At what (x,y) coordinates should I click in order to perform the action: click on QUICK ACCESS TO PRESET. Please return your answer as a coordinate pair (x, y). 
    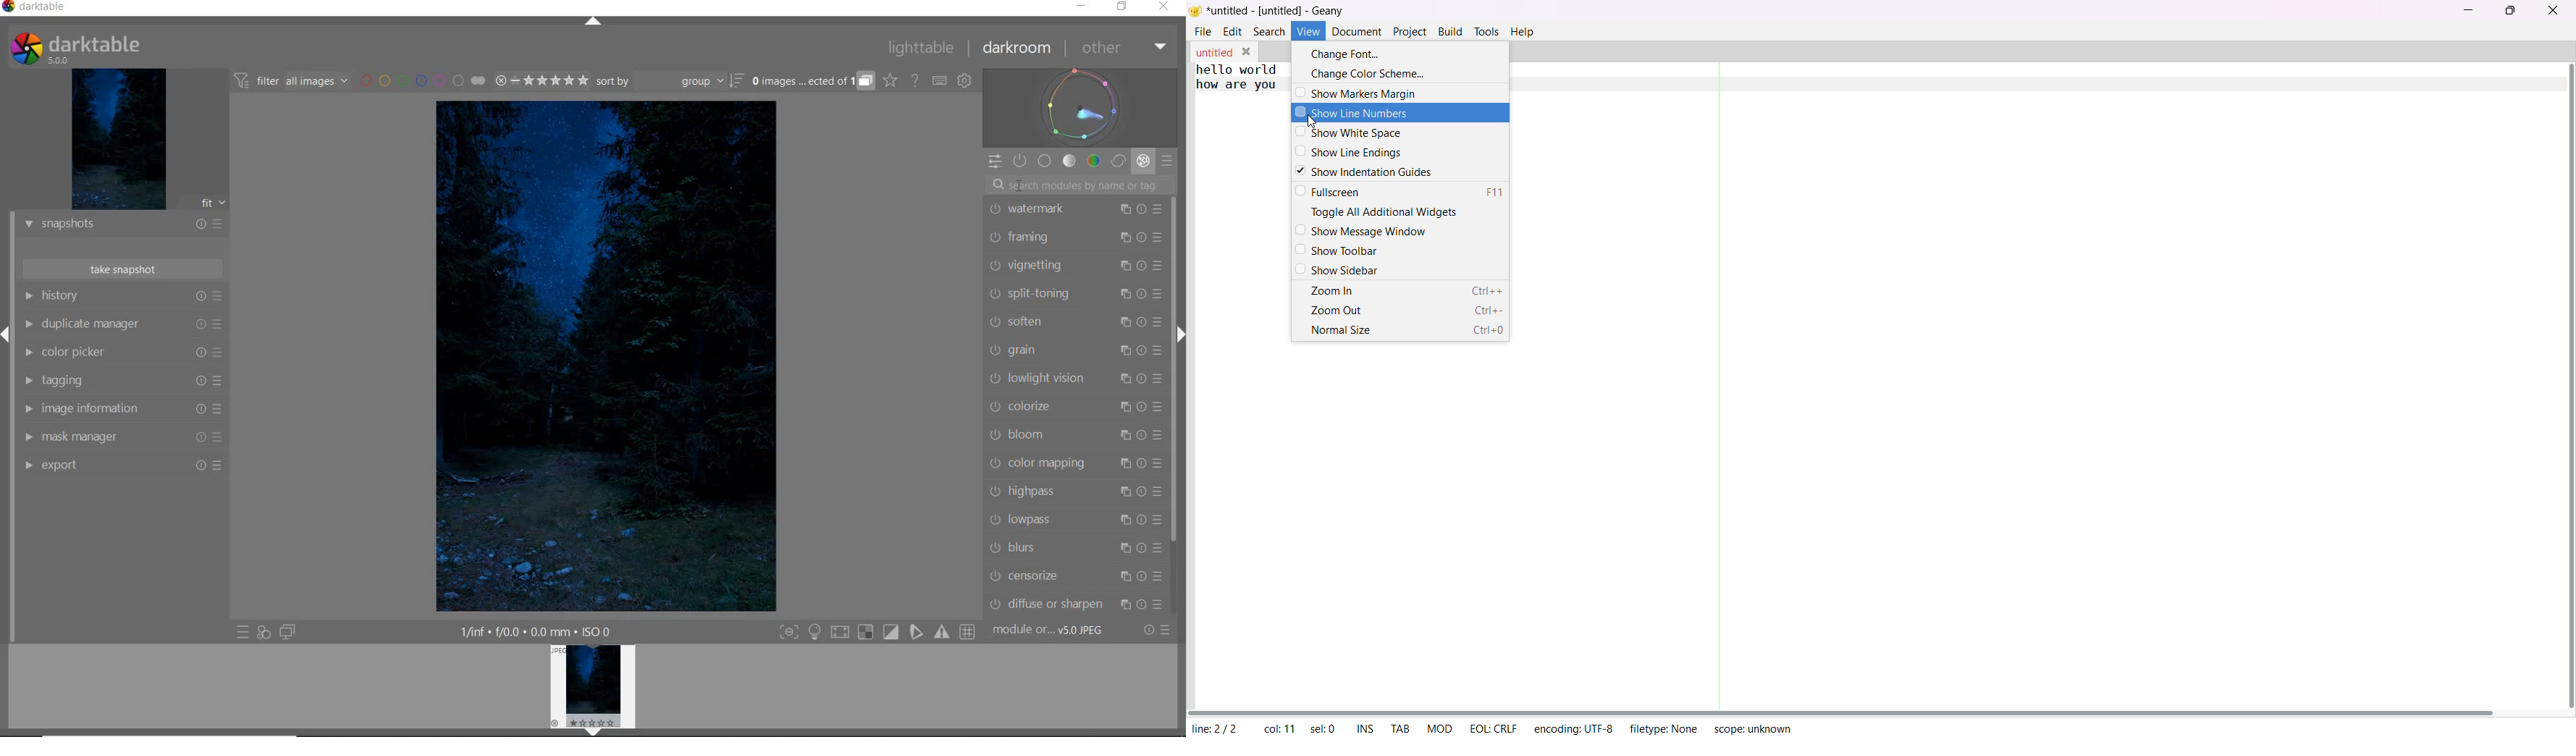
    Looking at the image, I should click on (244, 633).